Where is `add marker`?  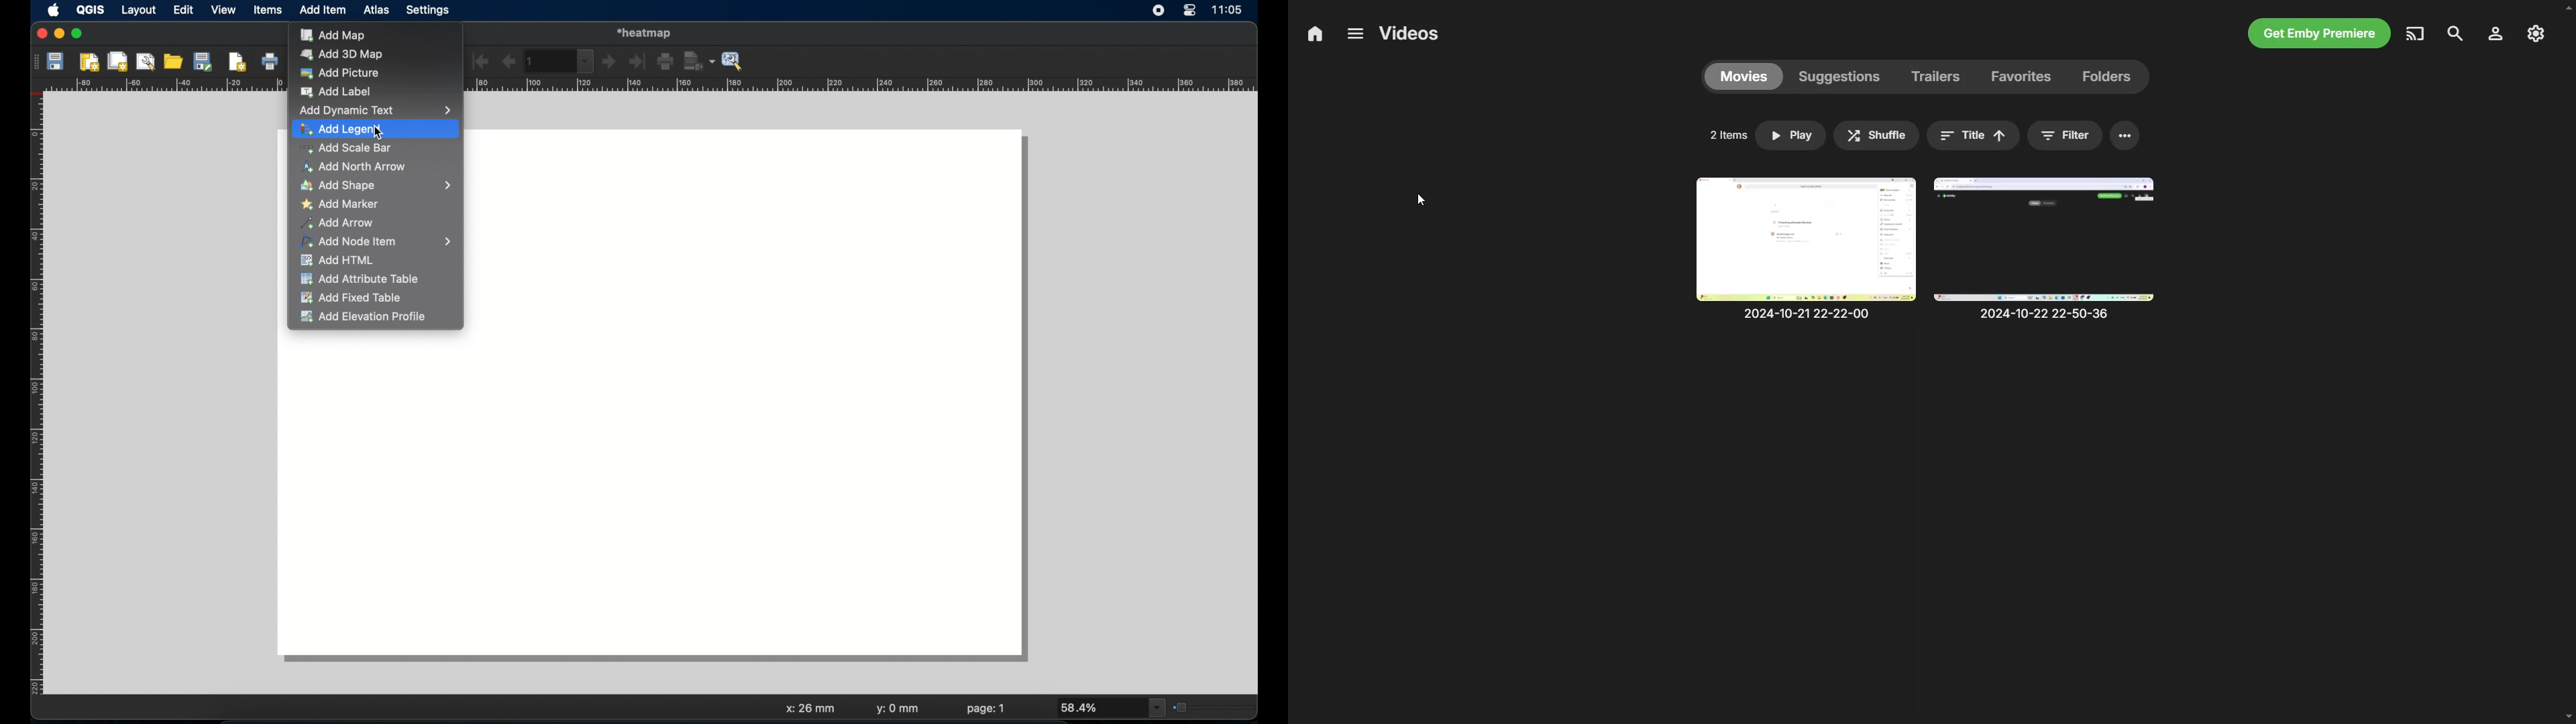
add marker is located at coordinates (342, 204).